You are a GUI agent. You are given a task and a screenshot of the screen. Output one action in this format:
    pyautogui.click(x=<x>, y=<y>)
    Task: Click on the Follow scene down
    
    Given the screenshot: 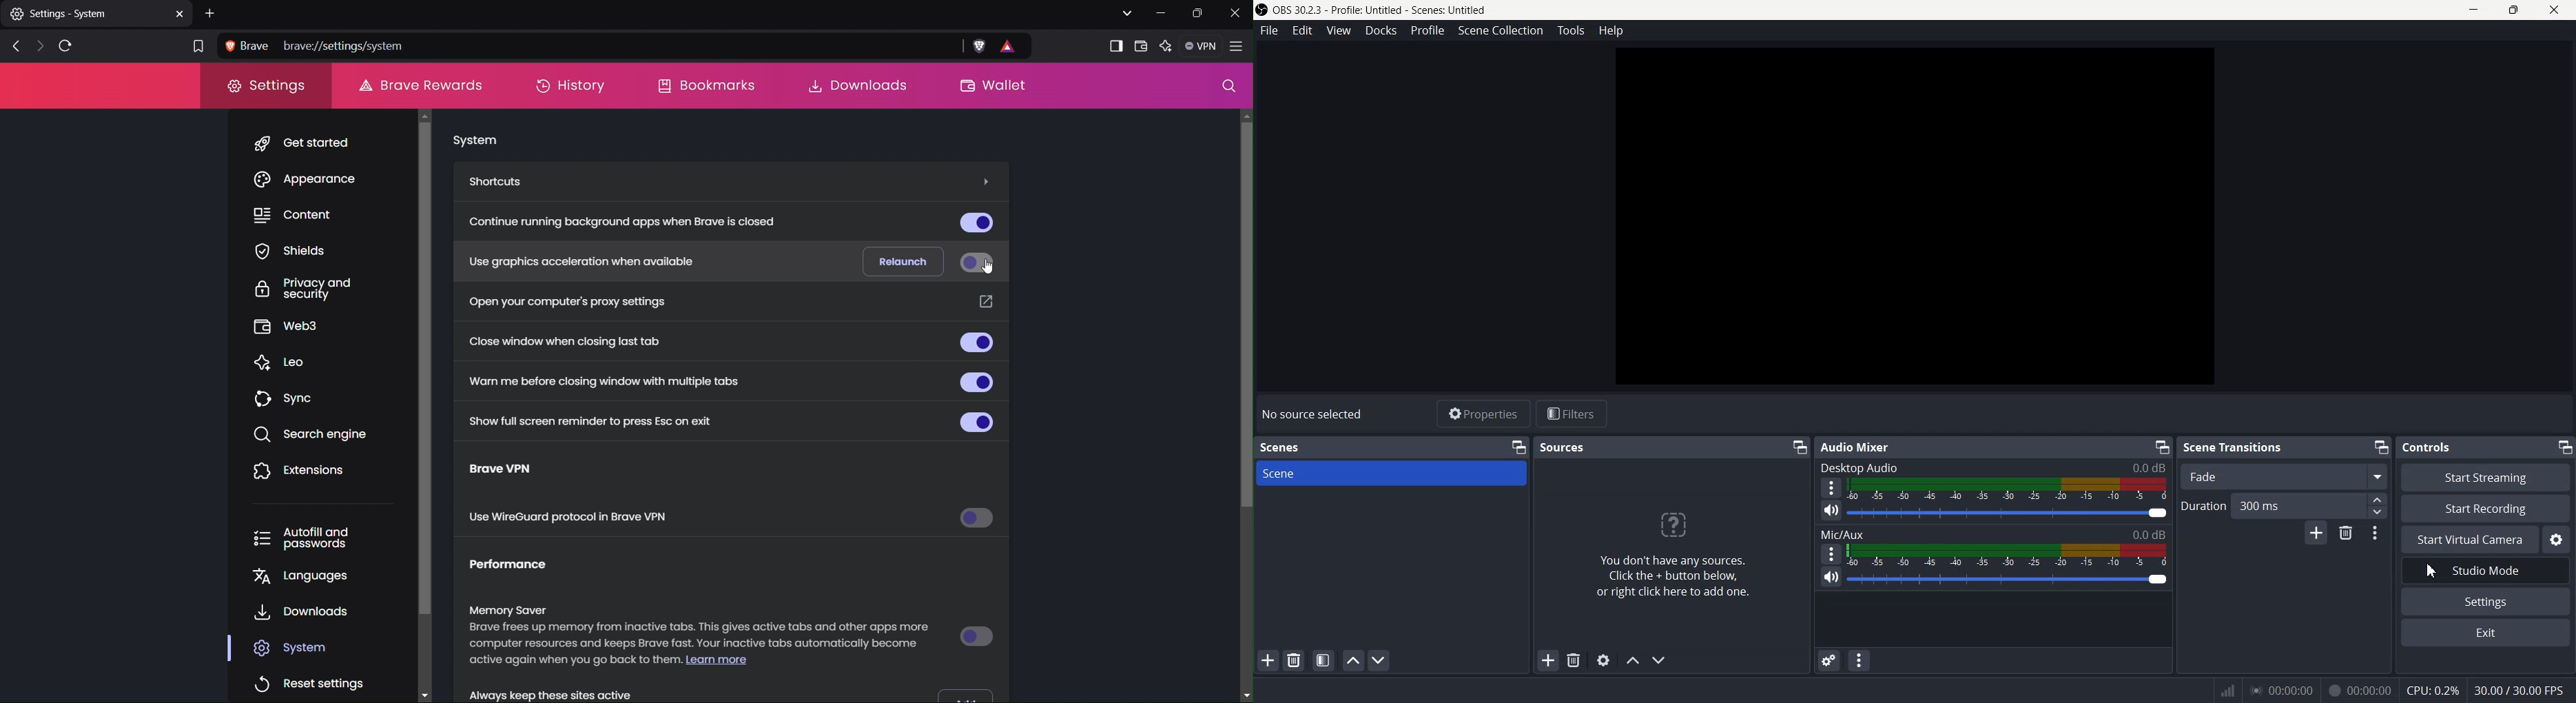 What is the action you would take?
    pyautogui.click(x=1379, y=660)
    